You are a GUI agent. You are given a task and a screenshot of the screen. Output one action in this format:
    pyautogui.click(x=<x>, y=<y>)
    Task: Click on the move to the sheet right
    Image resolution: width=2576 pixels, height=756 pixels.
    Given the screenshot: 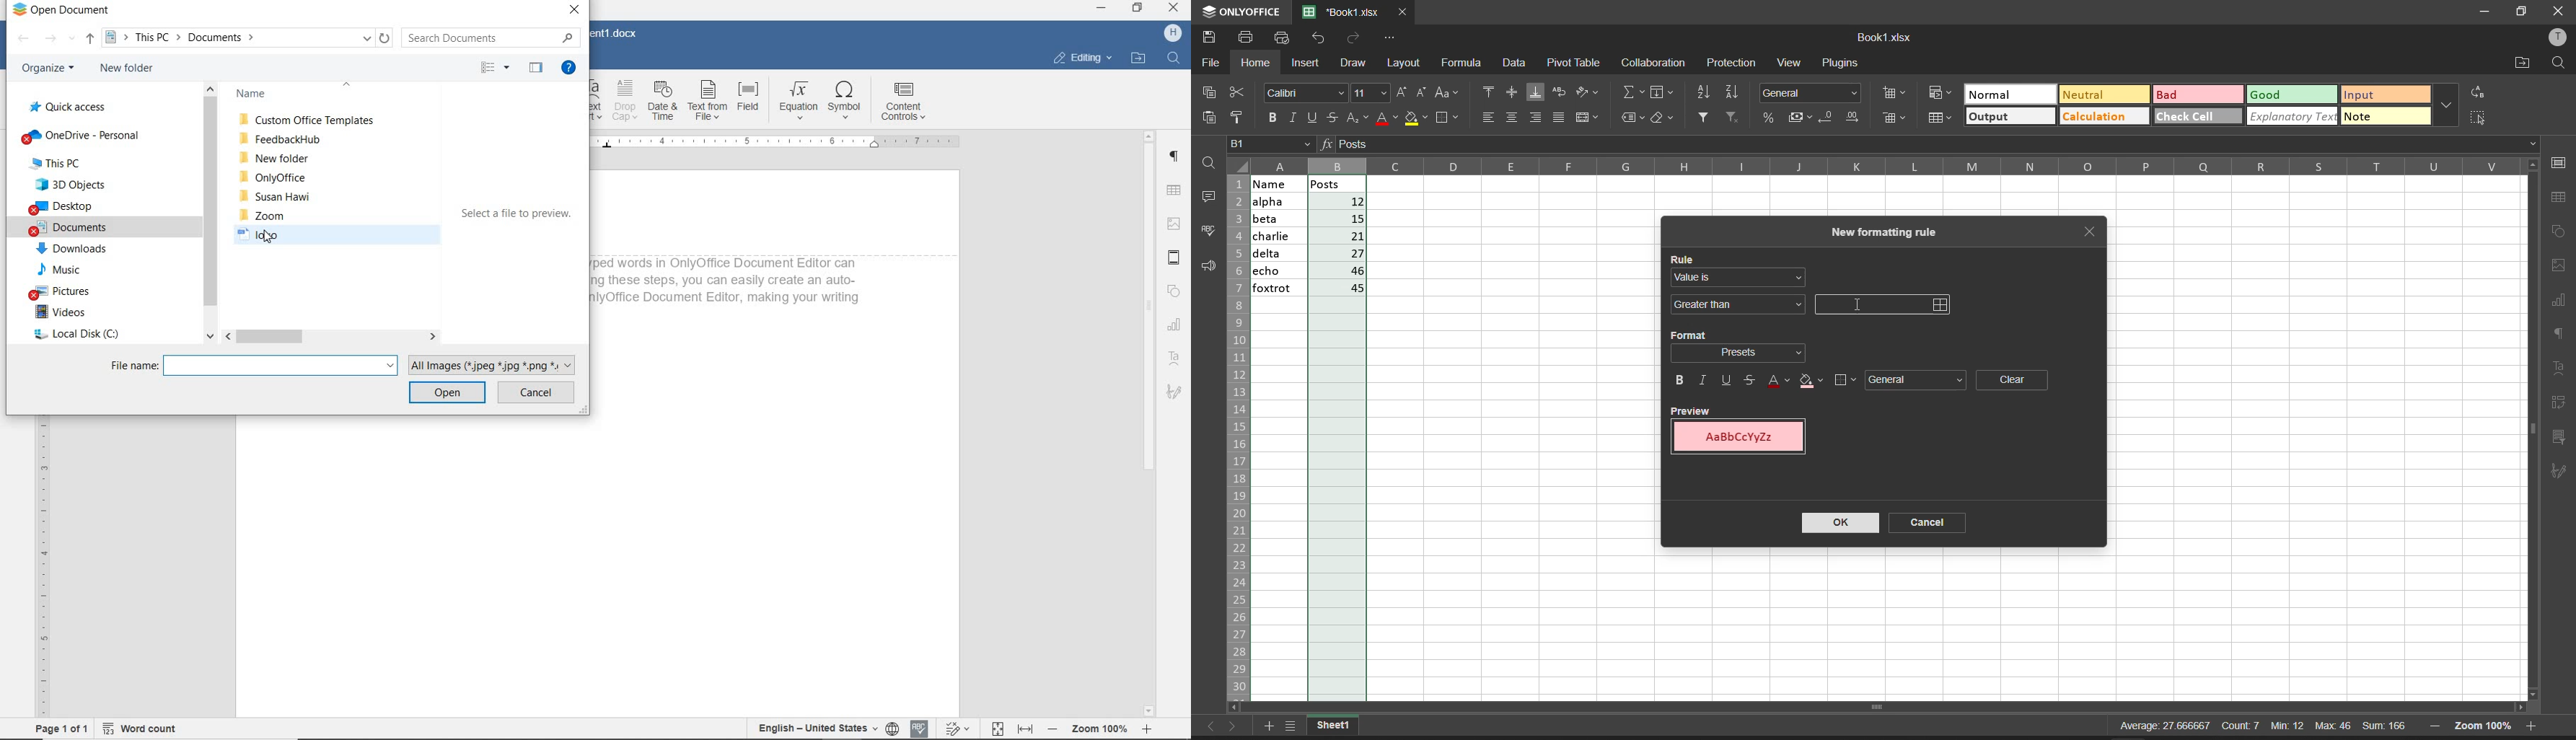 What is the action you would take?
    pyautogui.click(x=1233, y=725)
    